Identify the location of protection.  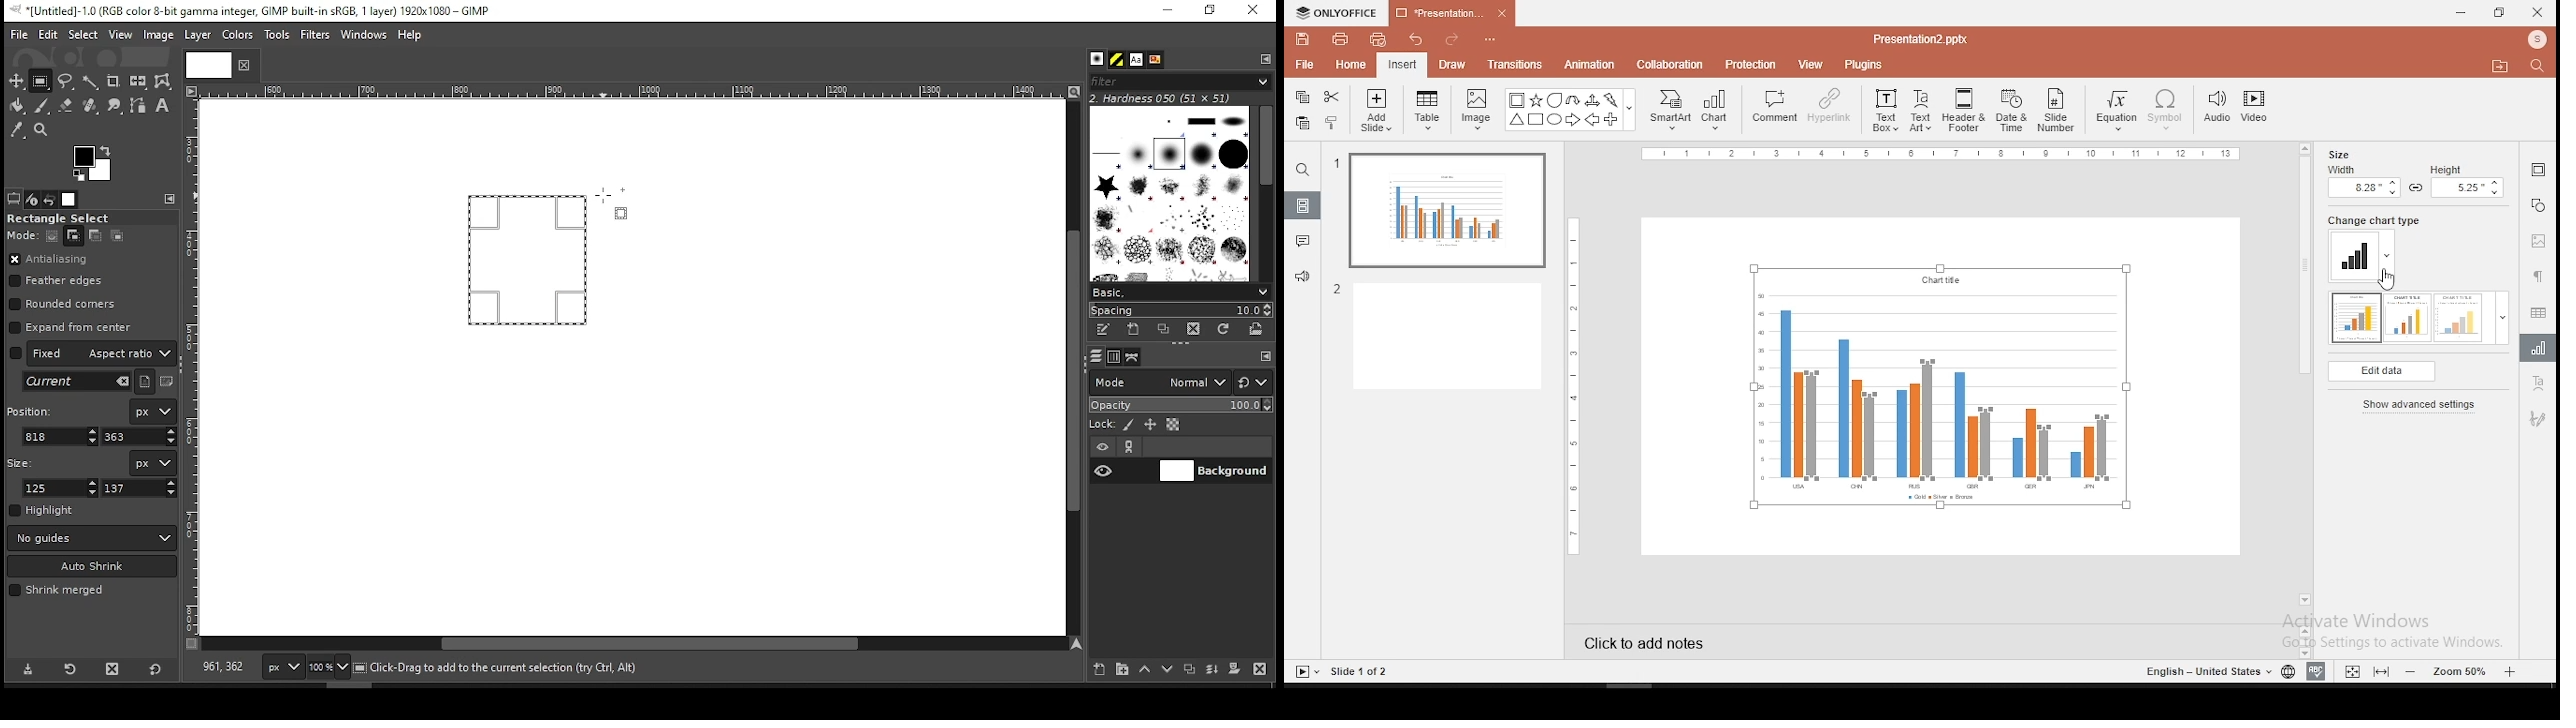
(1752, 65).